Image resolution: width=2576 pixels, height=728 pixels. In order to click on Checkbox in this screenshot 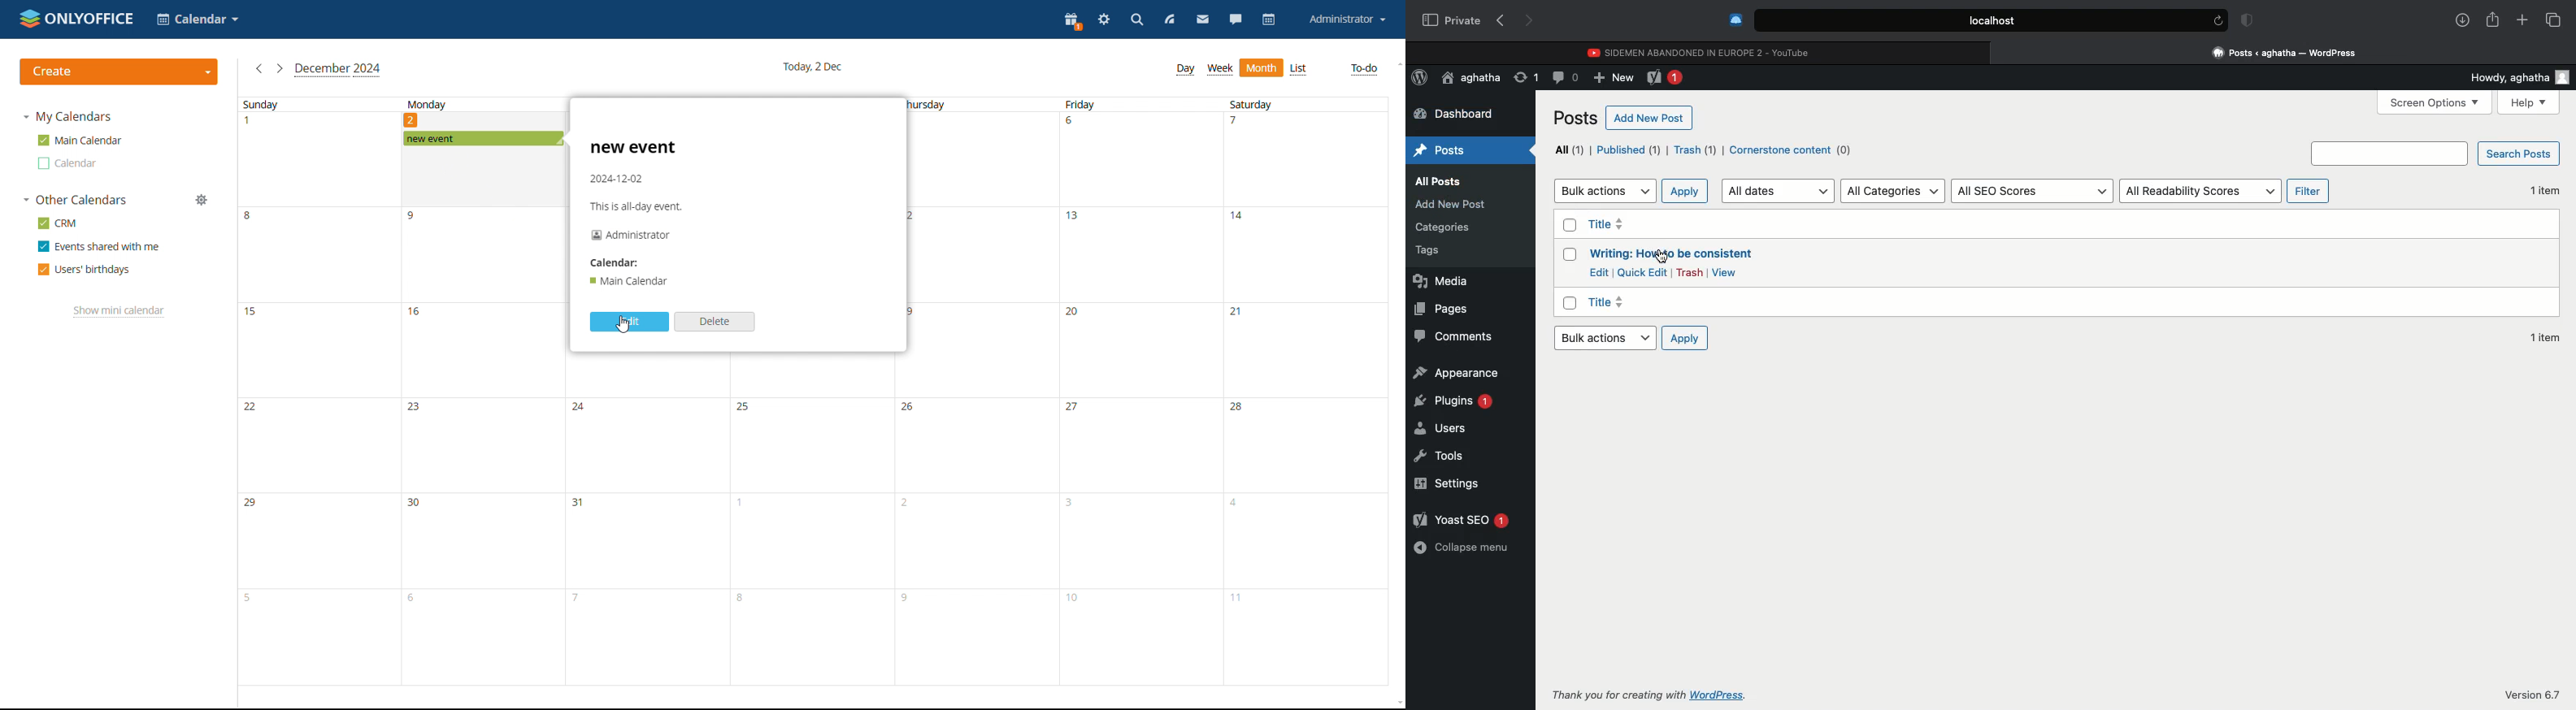, I will do `click(1568, 223)`.